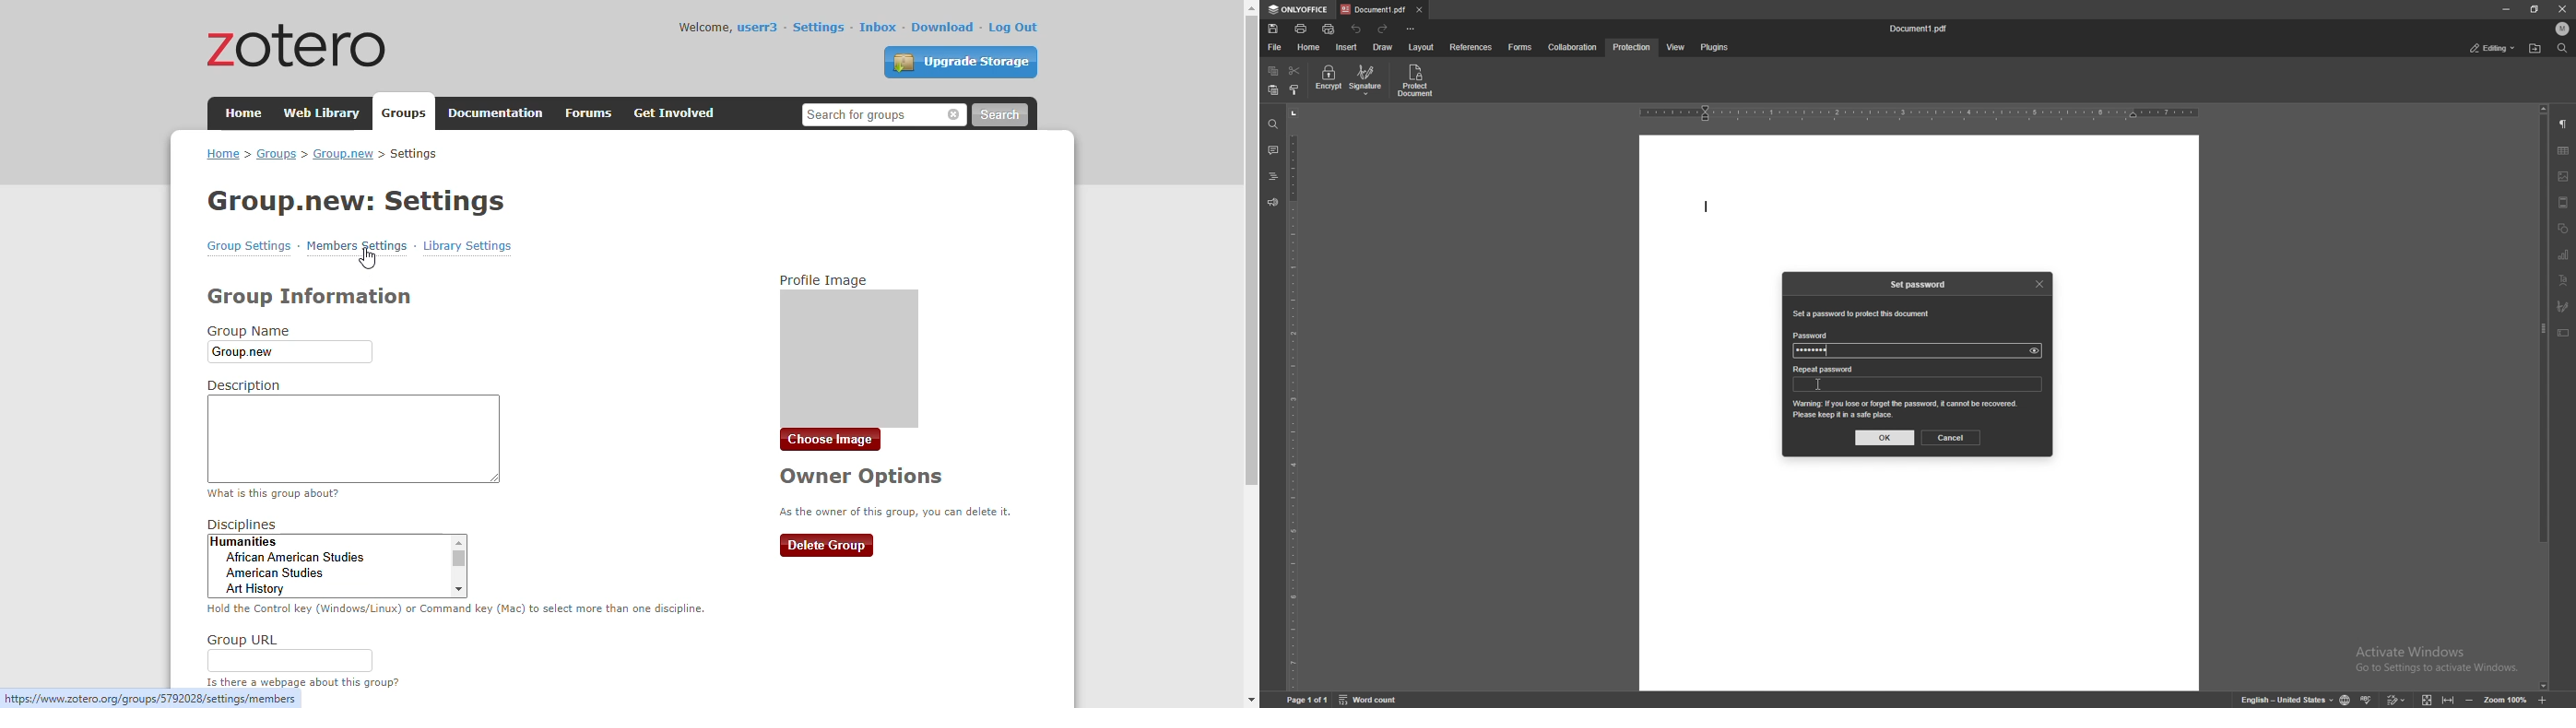  Describe the element at coordinates (1273, 150) in the screenshot. I see `comment` at that location.